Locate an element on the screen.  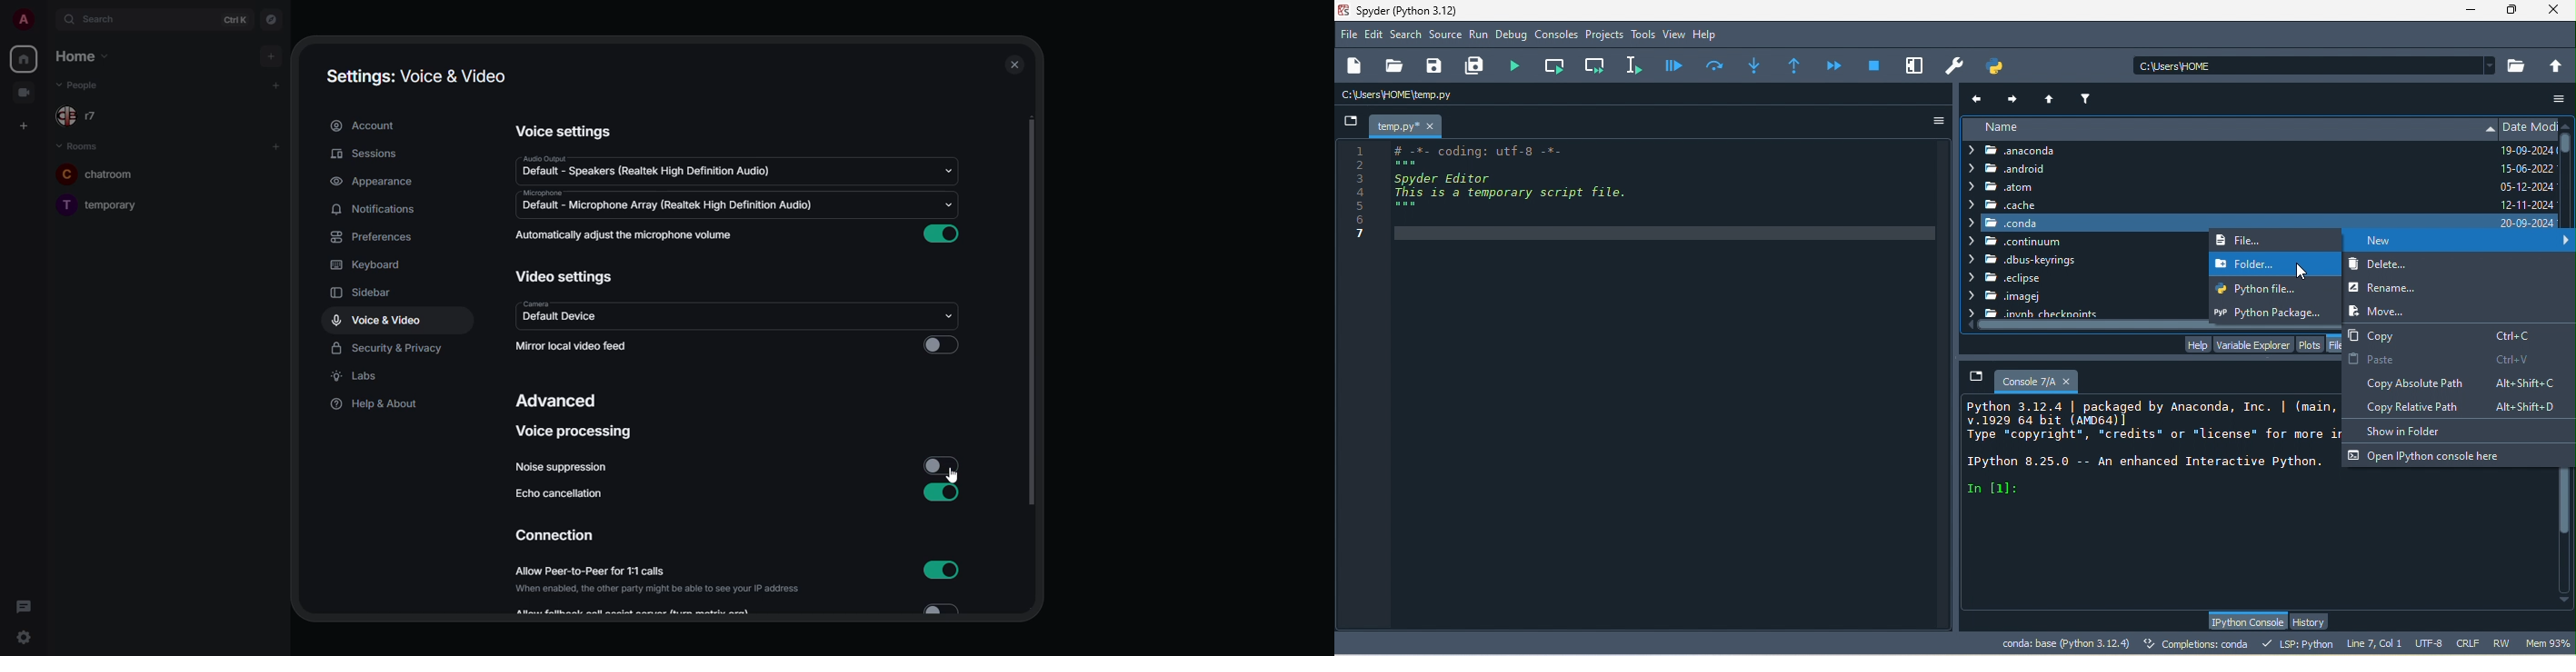
rooms is located at coordinates (79, 144).